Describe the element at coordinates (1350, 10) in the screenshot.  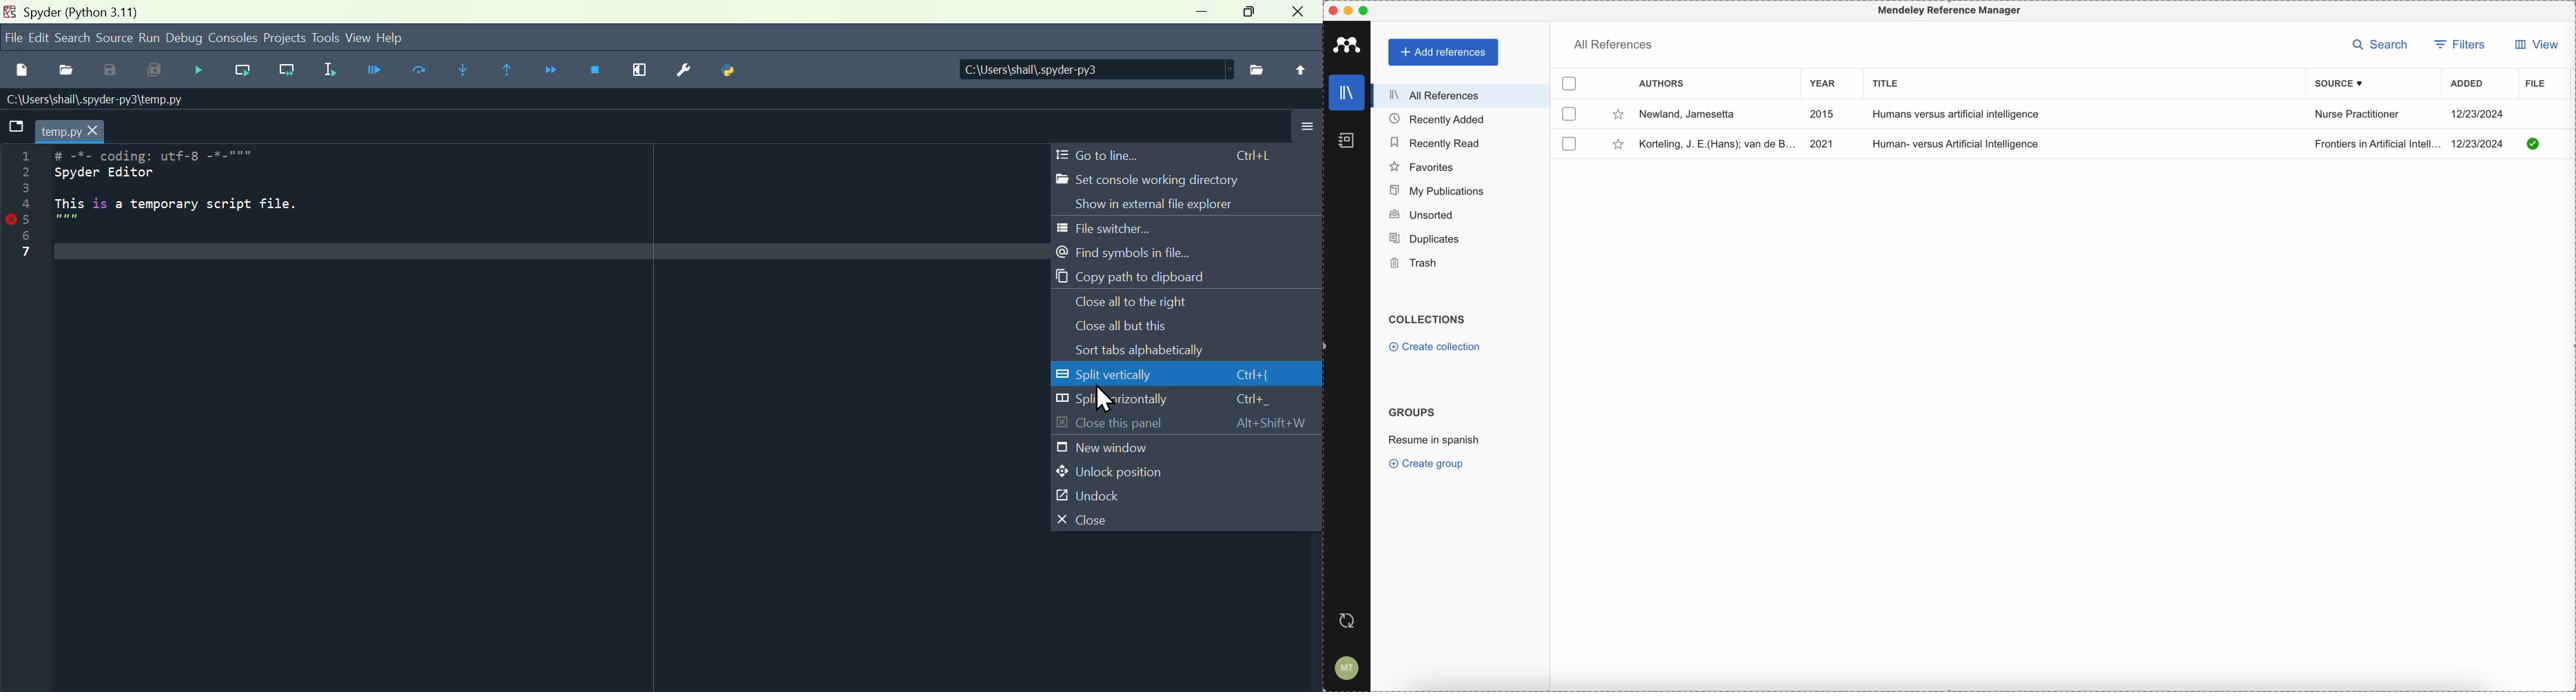
I see `minimize` at that location.